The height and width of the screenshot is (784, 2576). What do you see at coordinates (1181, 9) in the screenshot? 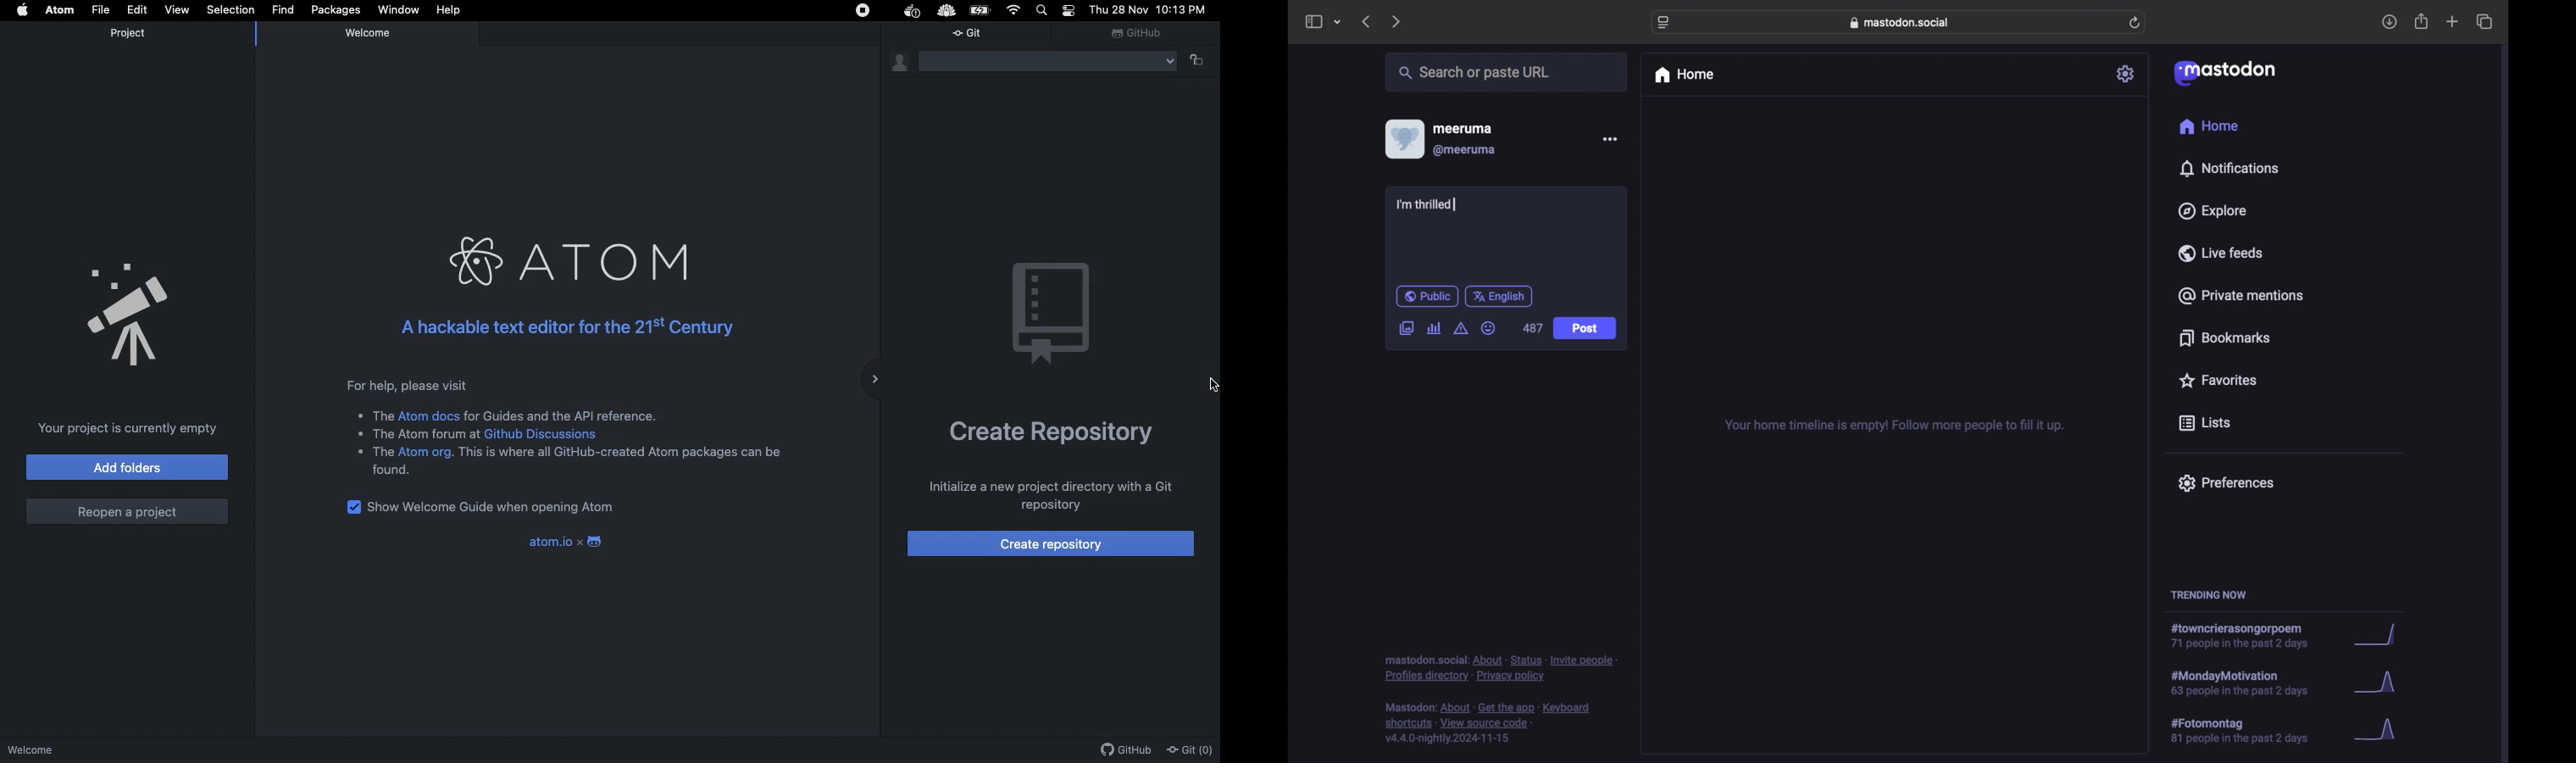
I see `10:13 PM` at bounding box center [1181, 9].